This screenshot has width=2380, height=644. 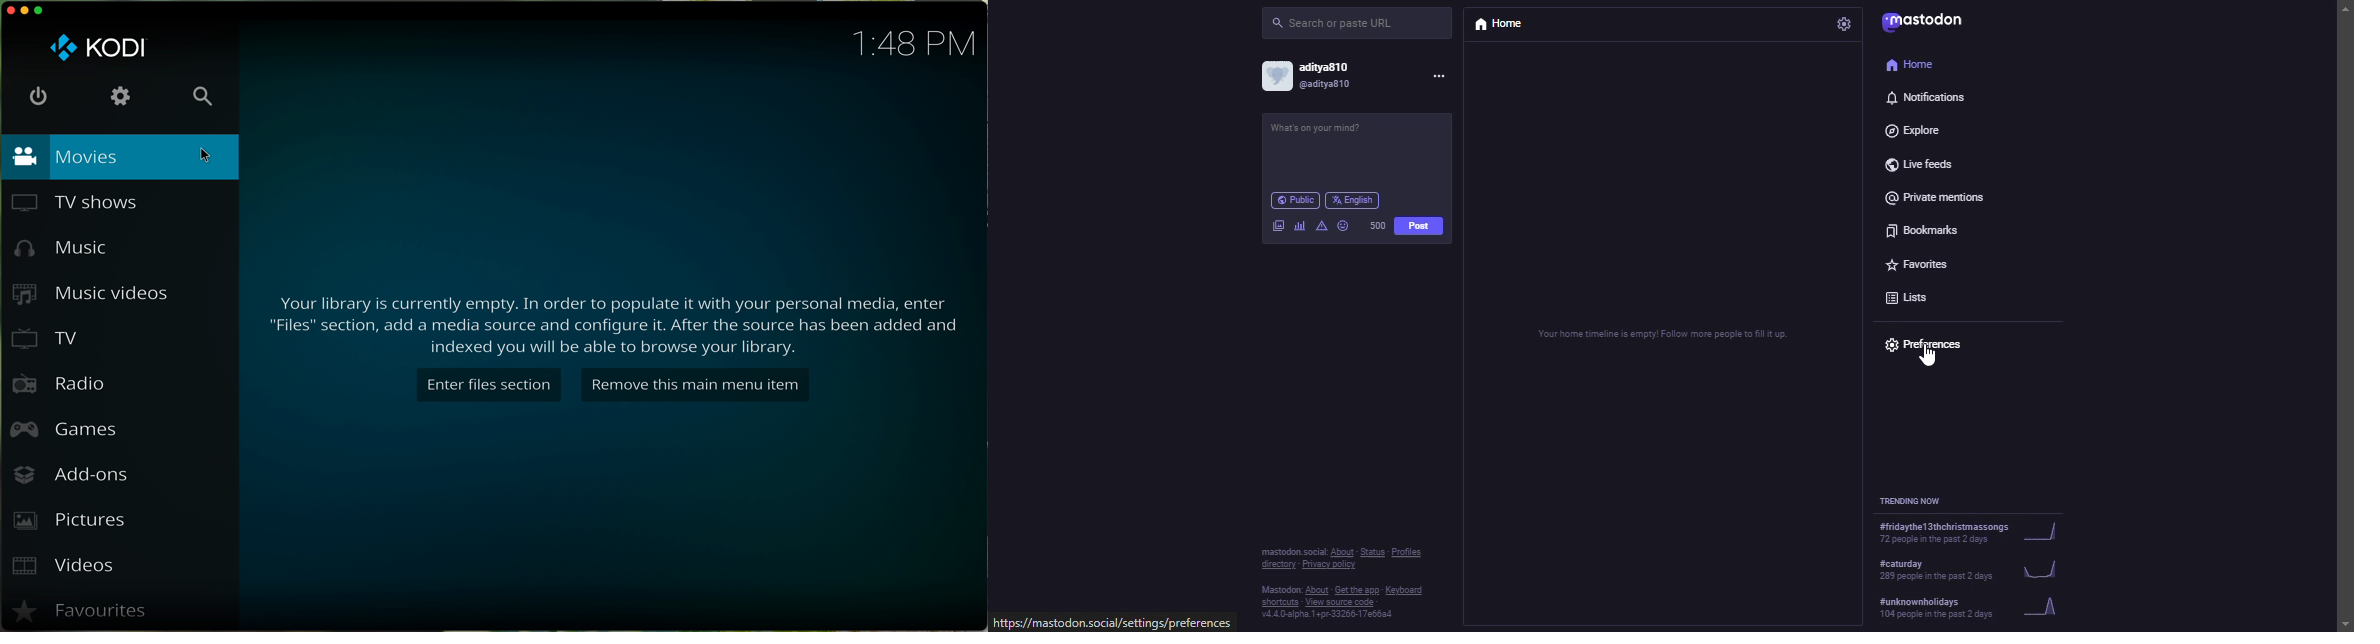 I want to click on preferences, so click(x=1926, y=347).